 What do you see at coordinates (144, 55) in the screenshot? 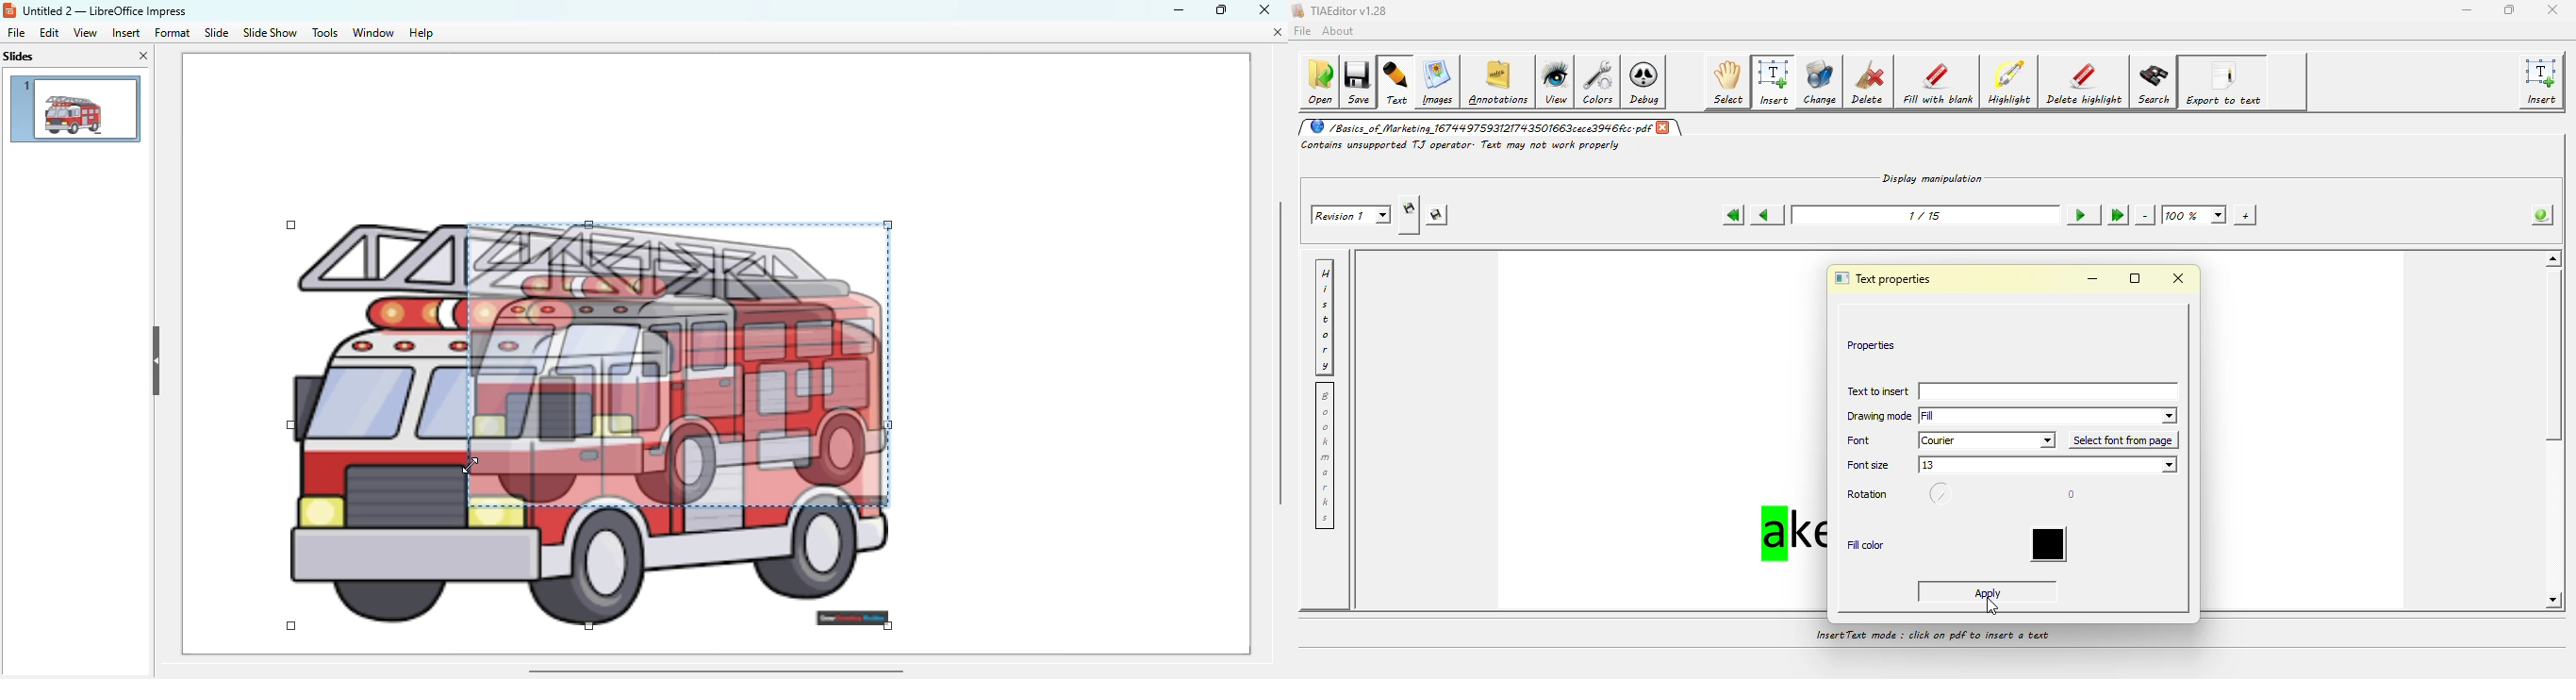
I see `close pane` at bounding box center [144, 55].